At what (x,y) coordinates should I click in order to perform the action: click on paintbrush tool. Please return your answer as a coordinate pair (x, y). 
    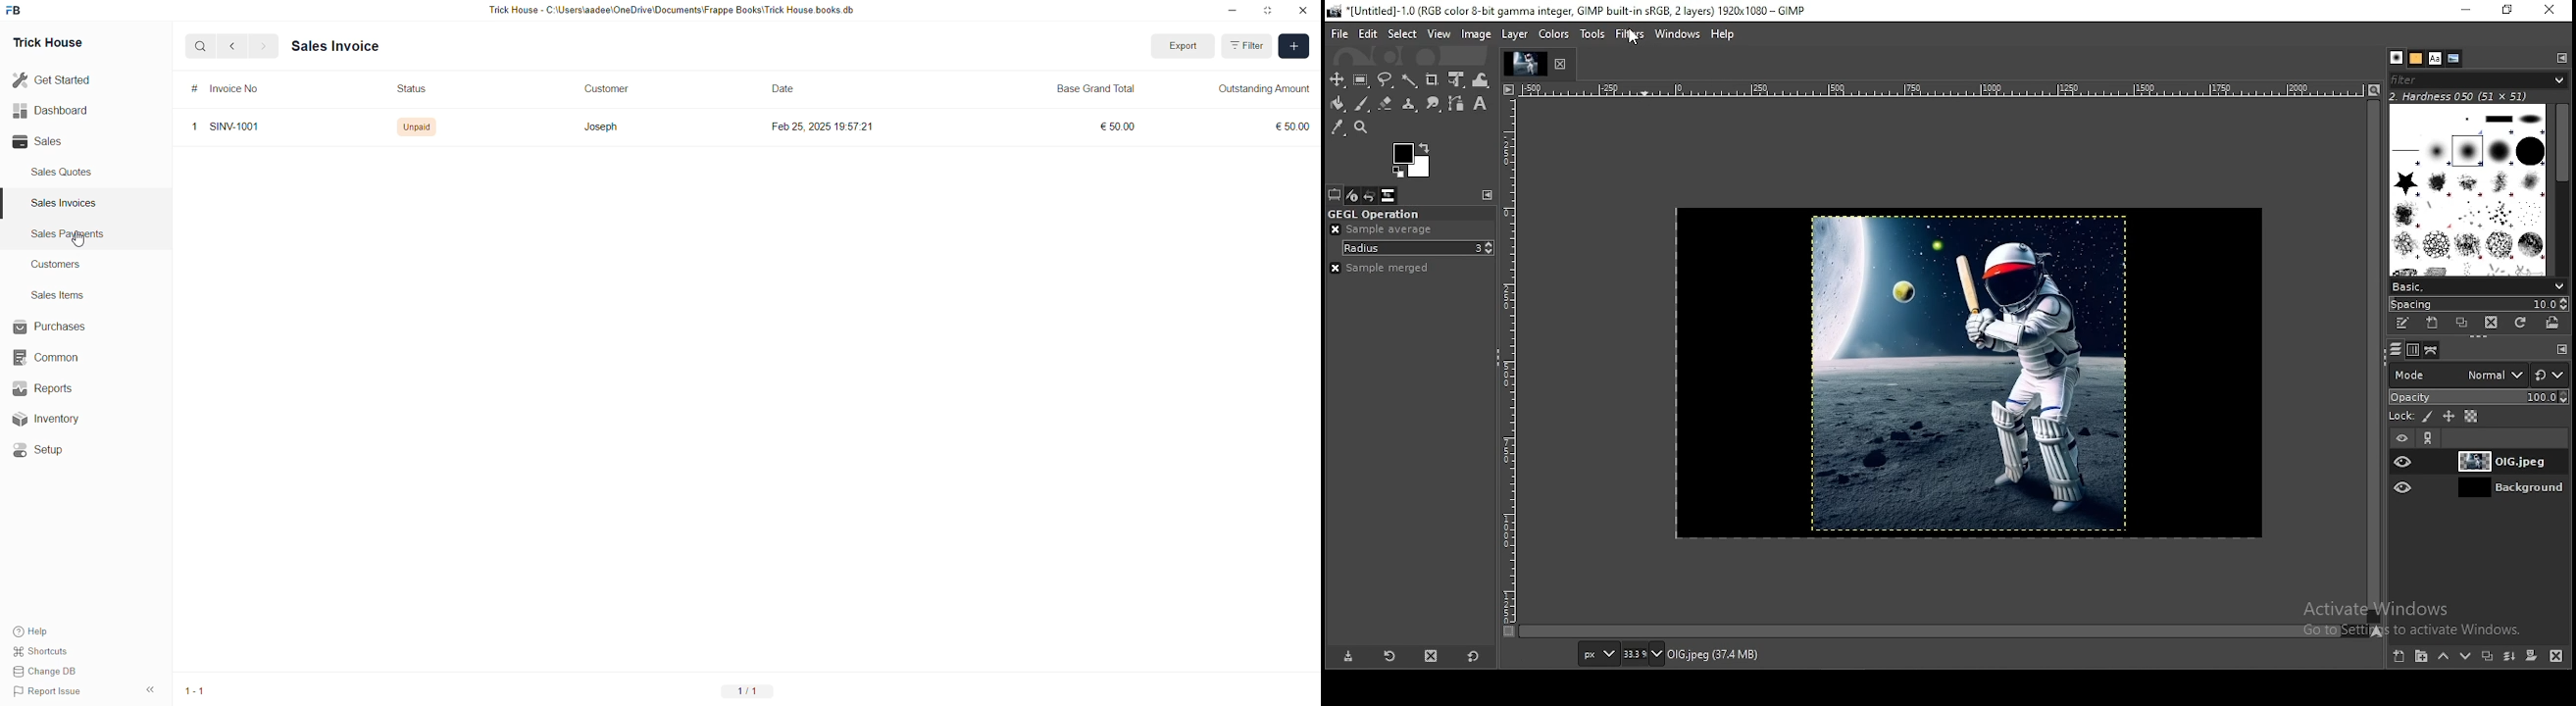
    Looking at the image, I should click on (1362, 104).